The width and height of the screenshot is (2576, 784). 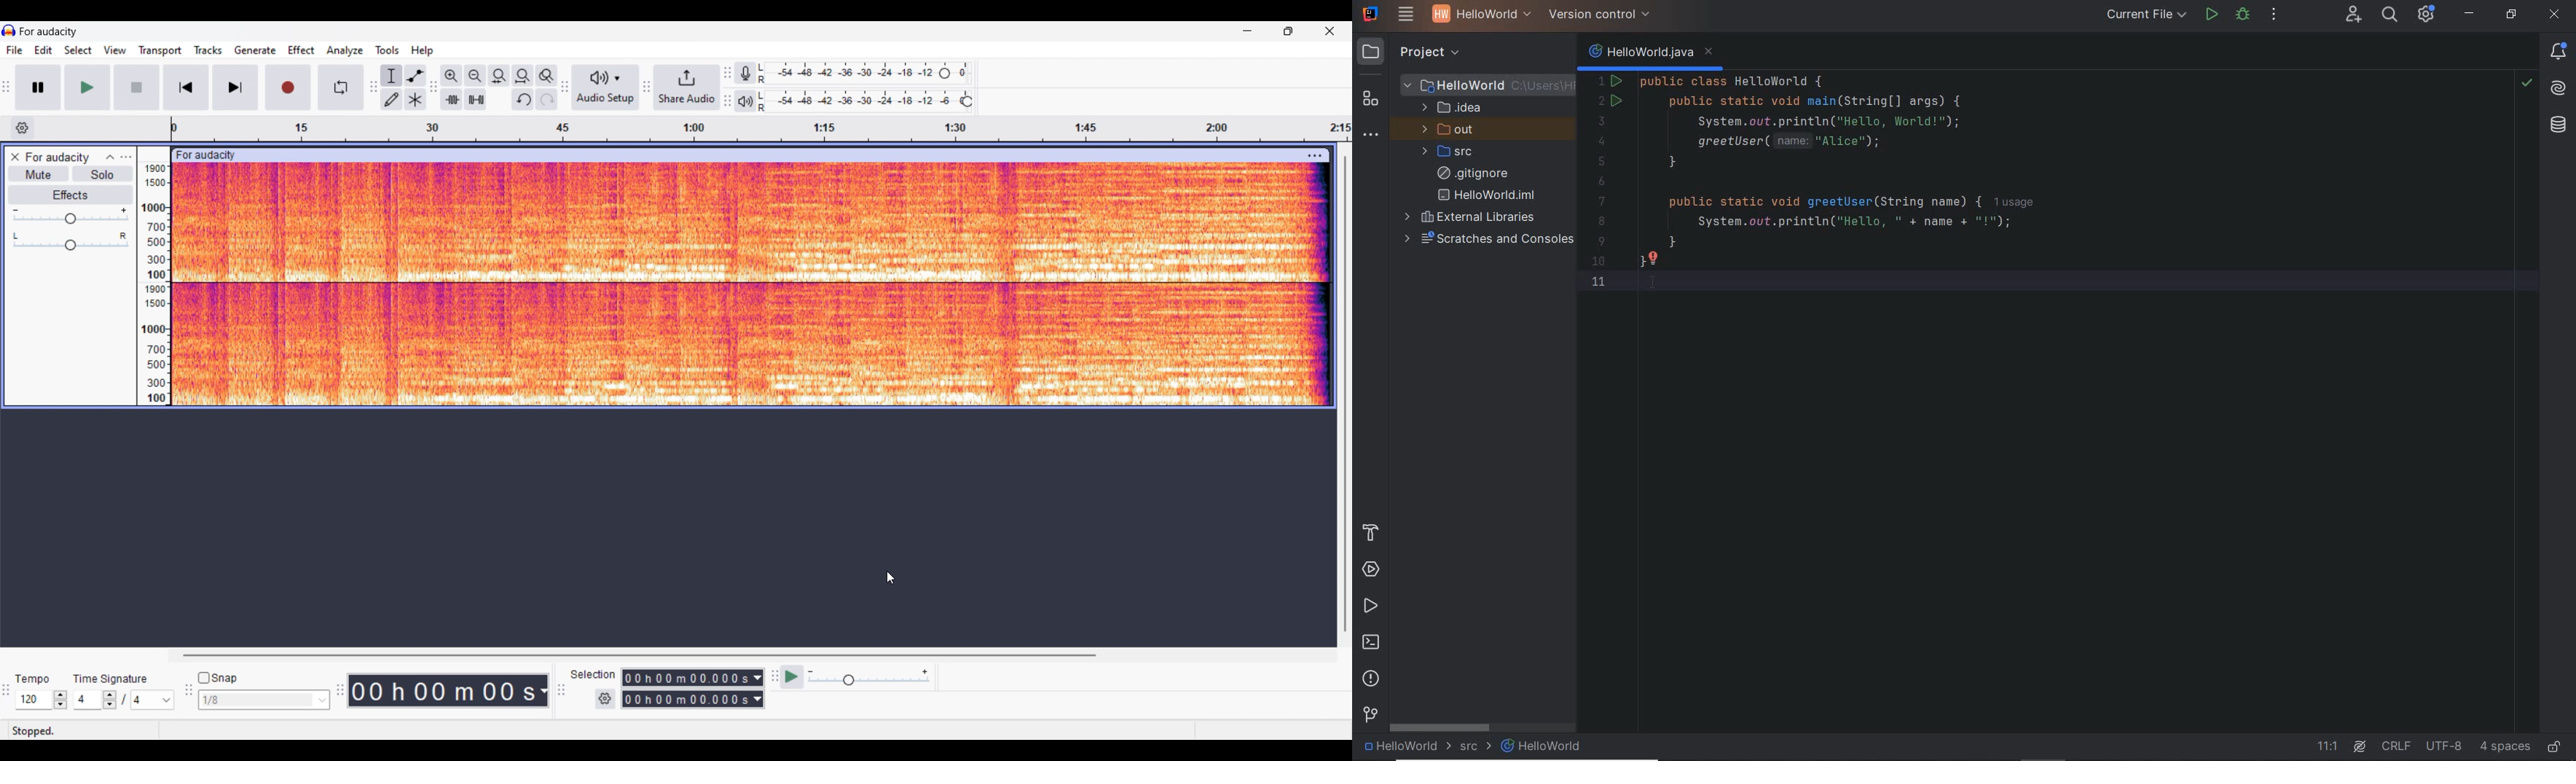 What do you see at coordinates (746, 101) in the screenshot?
I see `Playback meter` at bounding box center [746, 101].